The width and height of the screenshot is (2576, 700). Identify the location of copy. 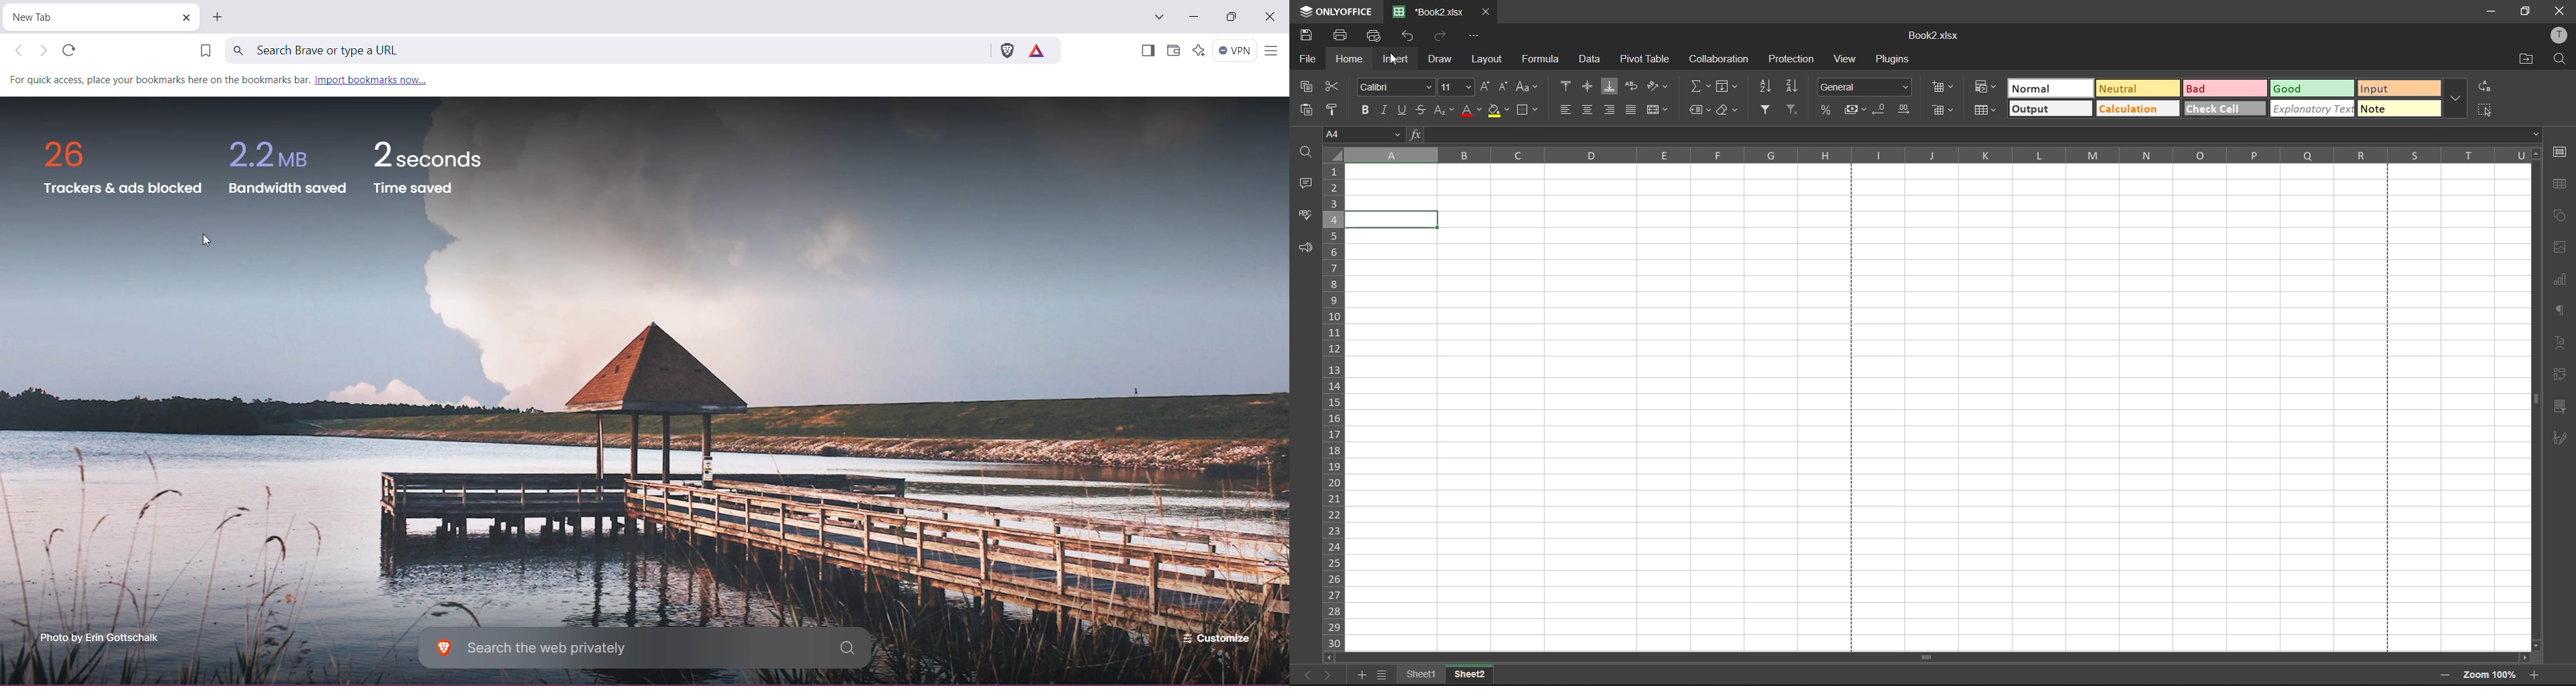
(1306, 86).